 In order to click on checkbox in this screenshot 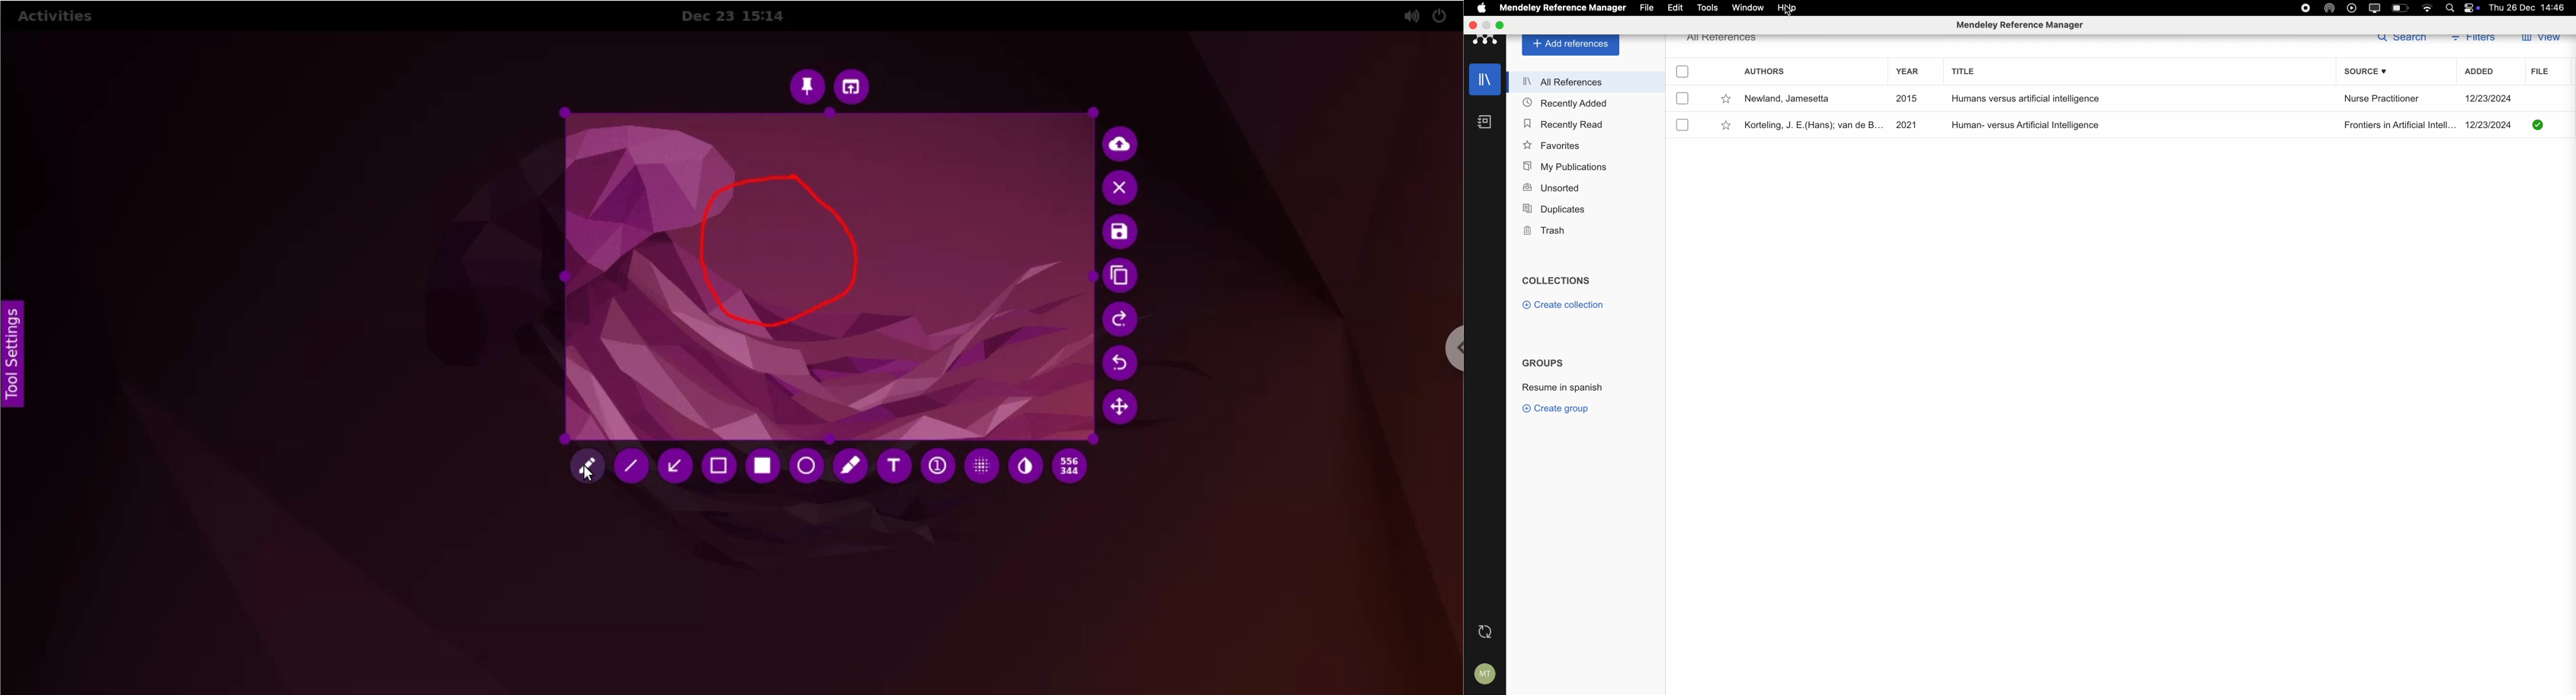, I will do `click(1682, 72)`.